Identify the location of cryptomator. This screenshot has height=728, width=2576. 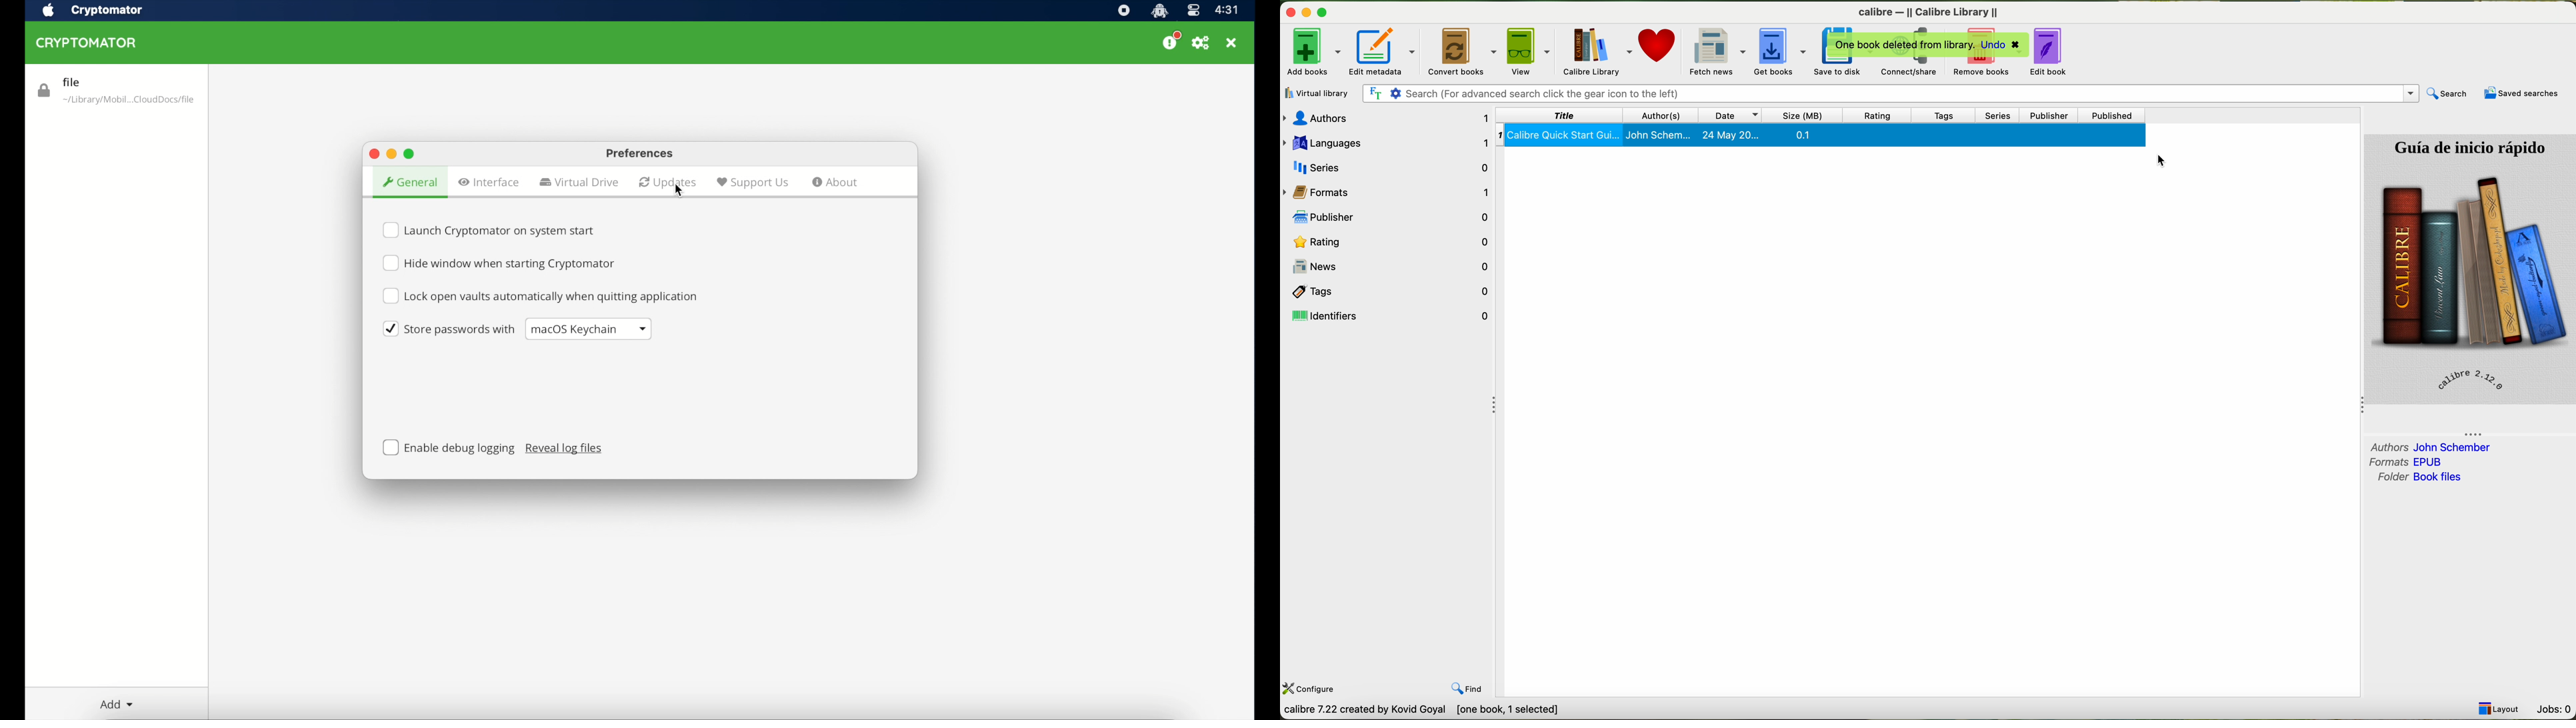
(87, 43).